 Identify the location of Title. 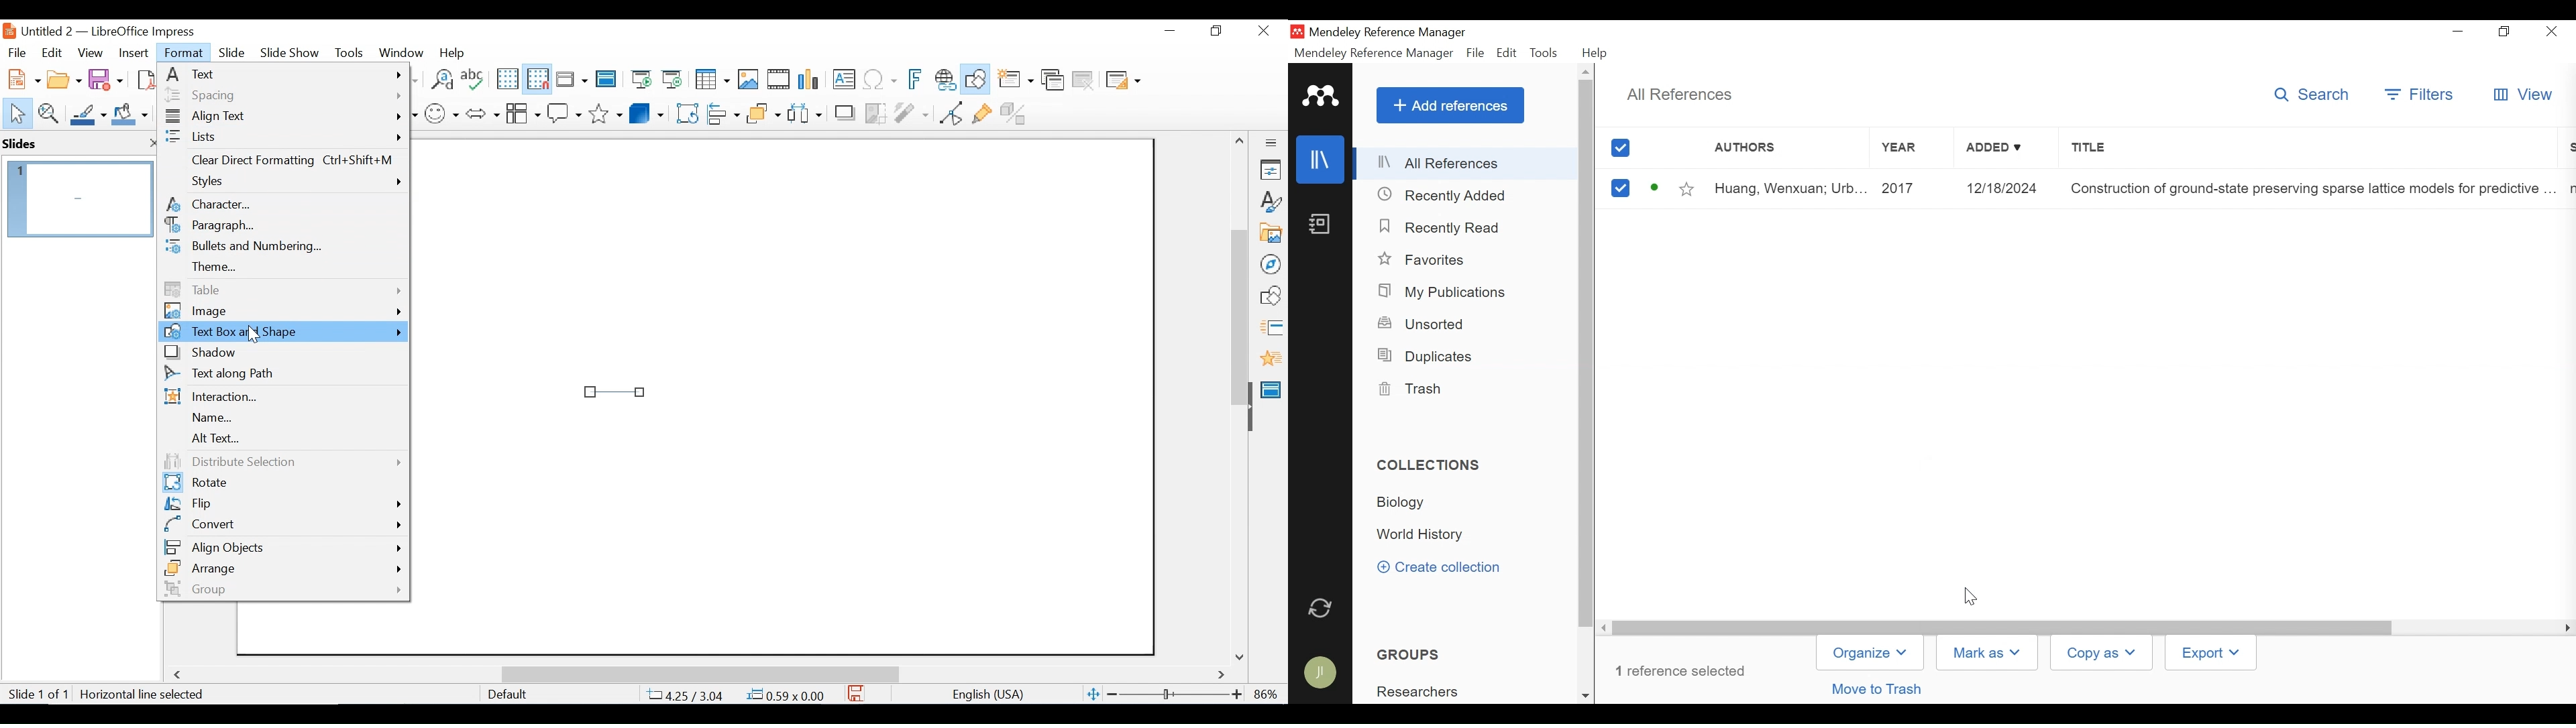
(2312, 150).